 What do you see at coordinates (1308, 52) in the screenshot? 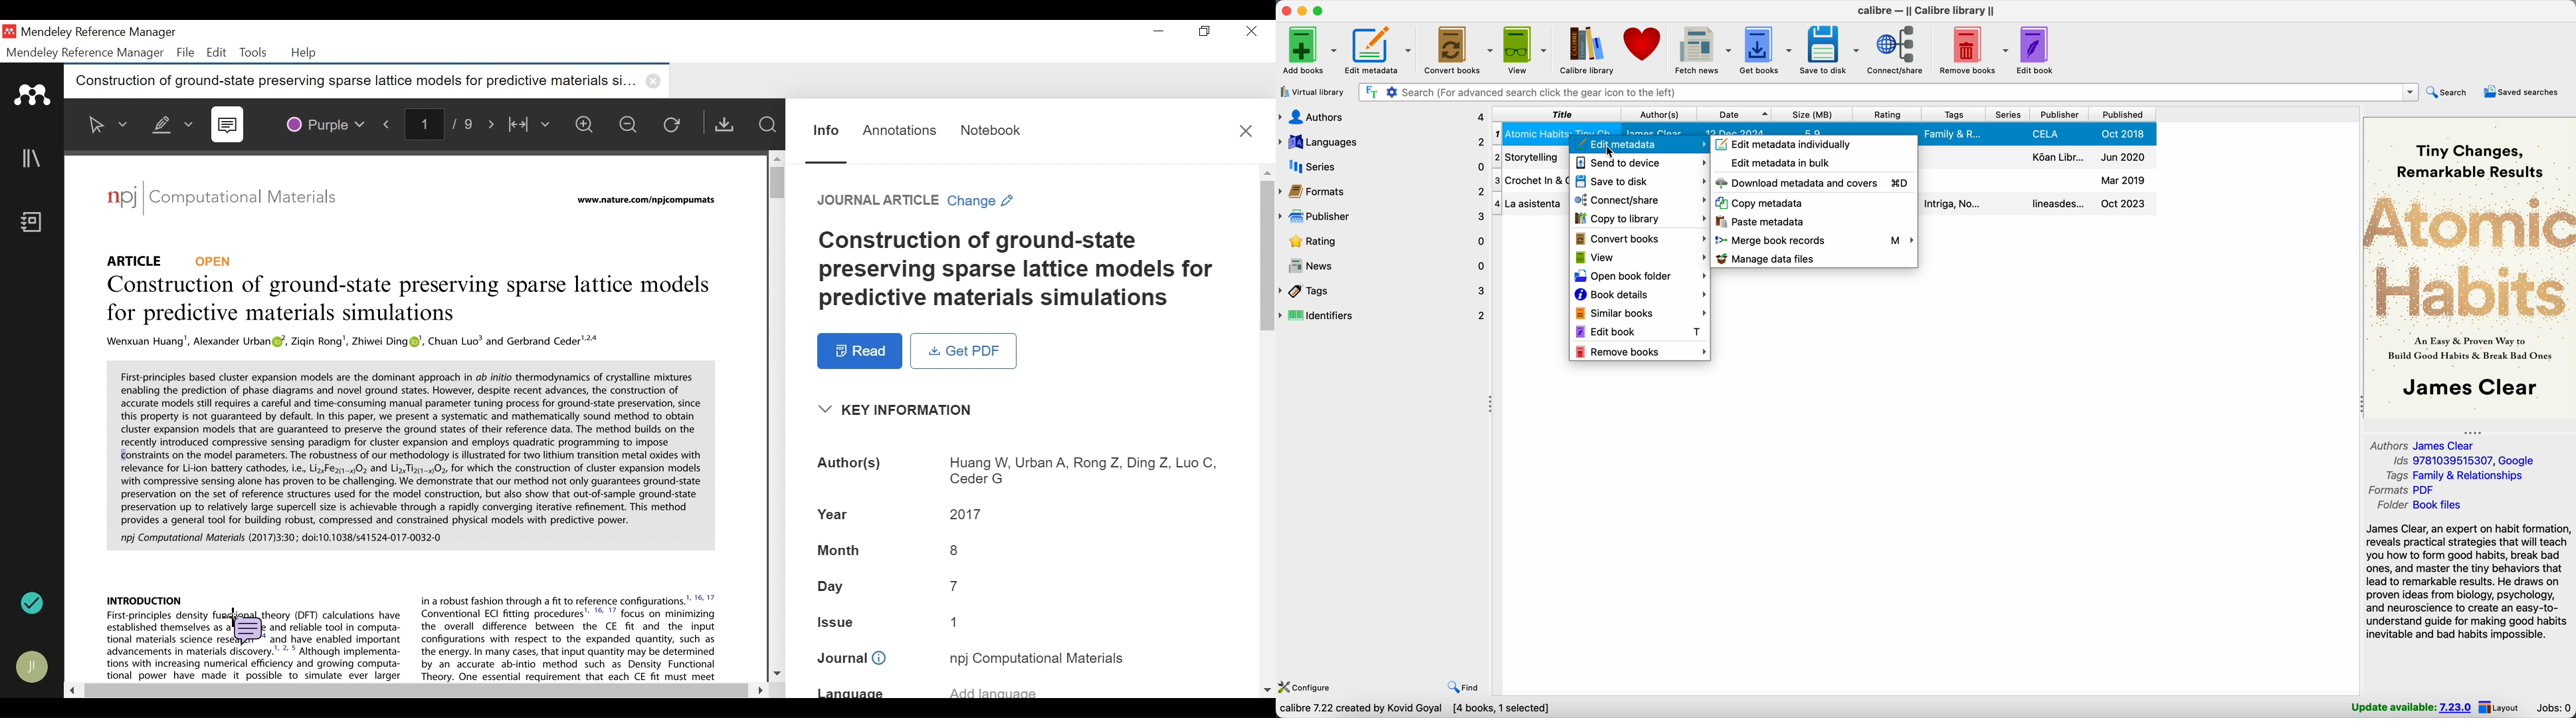
I see `add books` at bounding box center [1308, 52].